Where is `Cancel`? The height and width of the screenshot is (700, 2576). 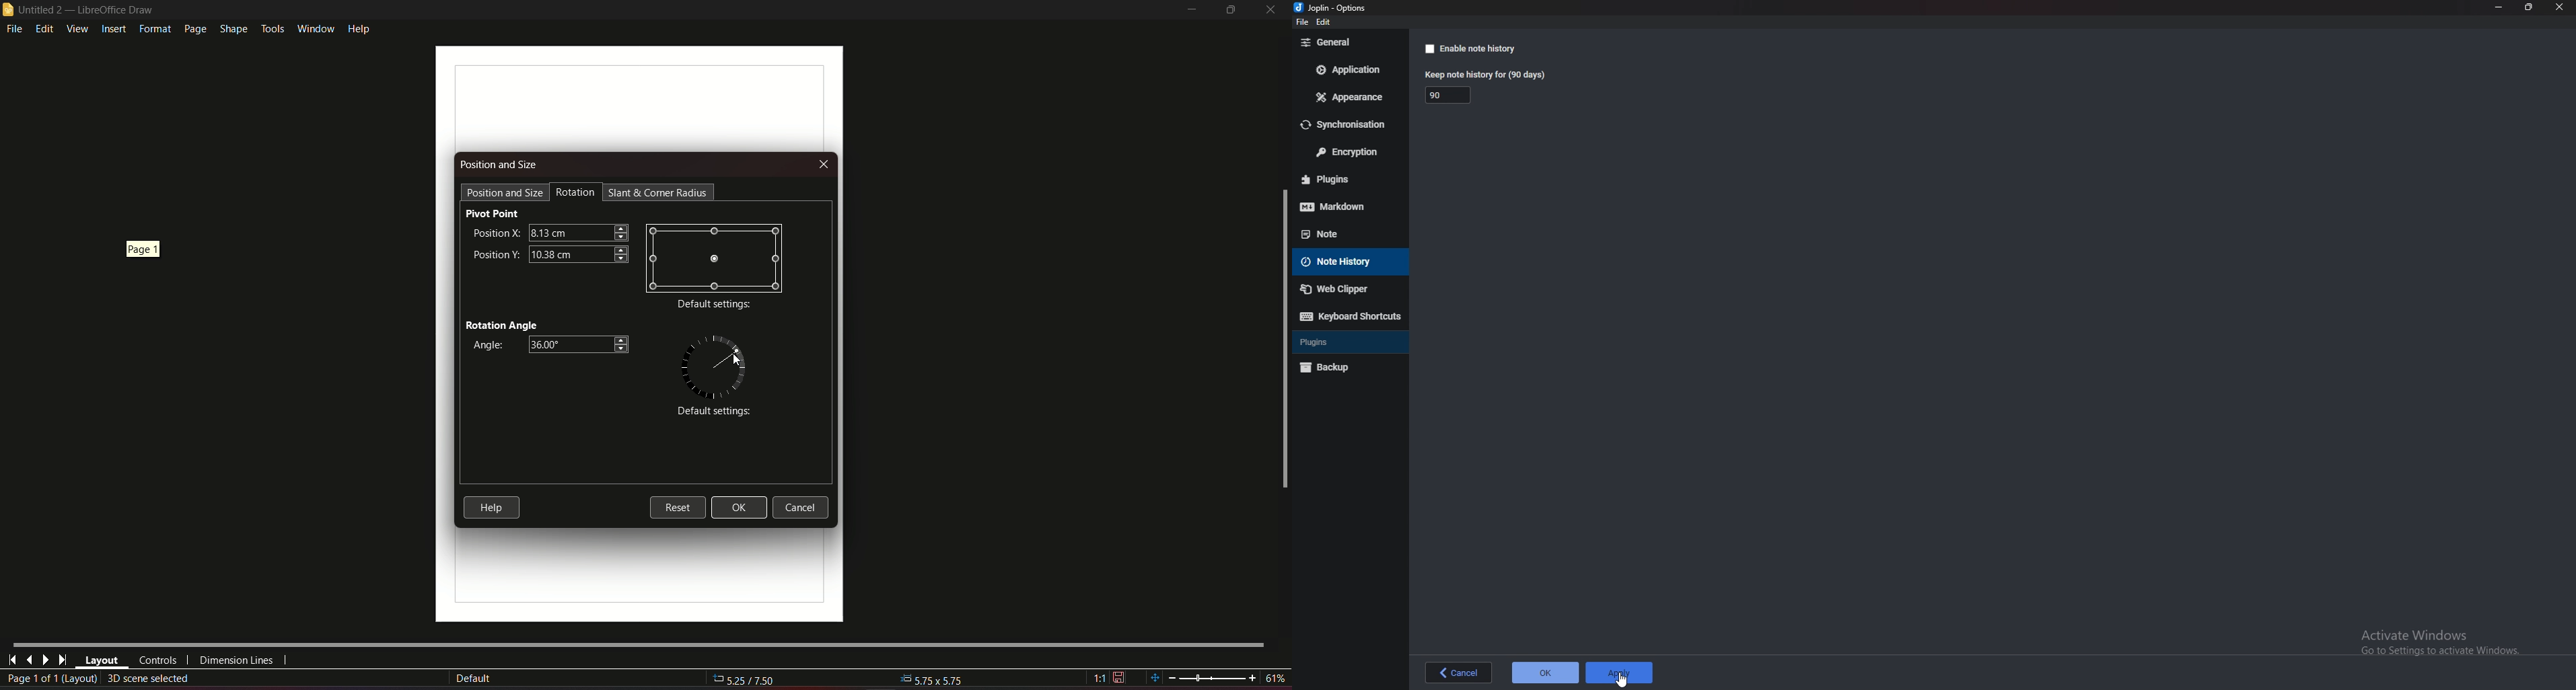
Cancel is located at coordinates (804, 508).